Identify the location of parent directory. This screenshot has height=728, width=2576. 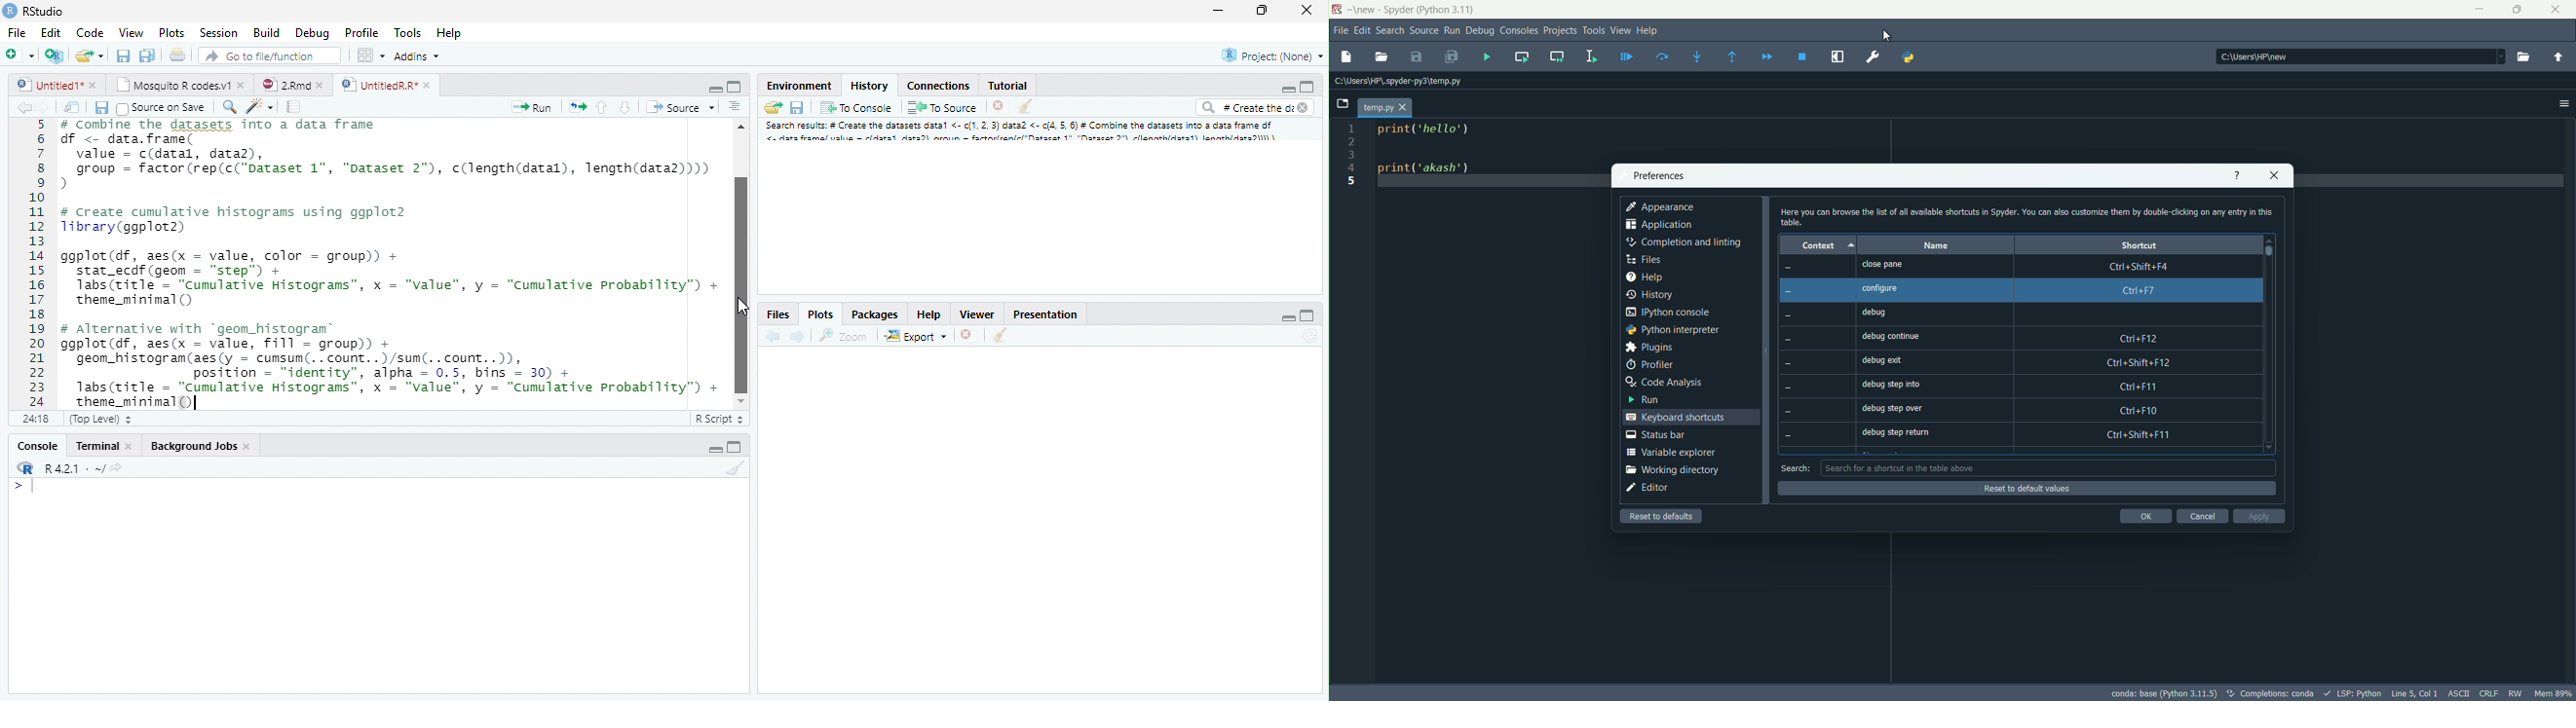
(2558, 59).